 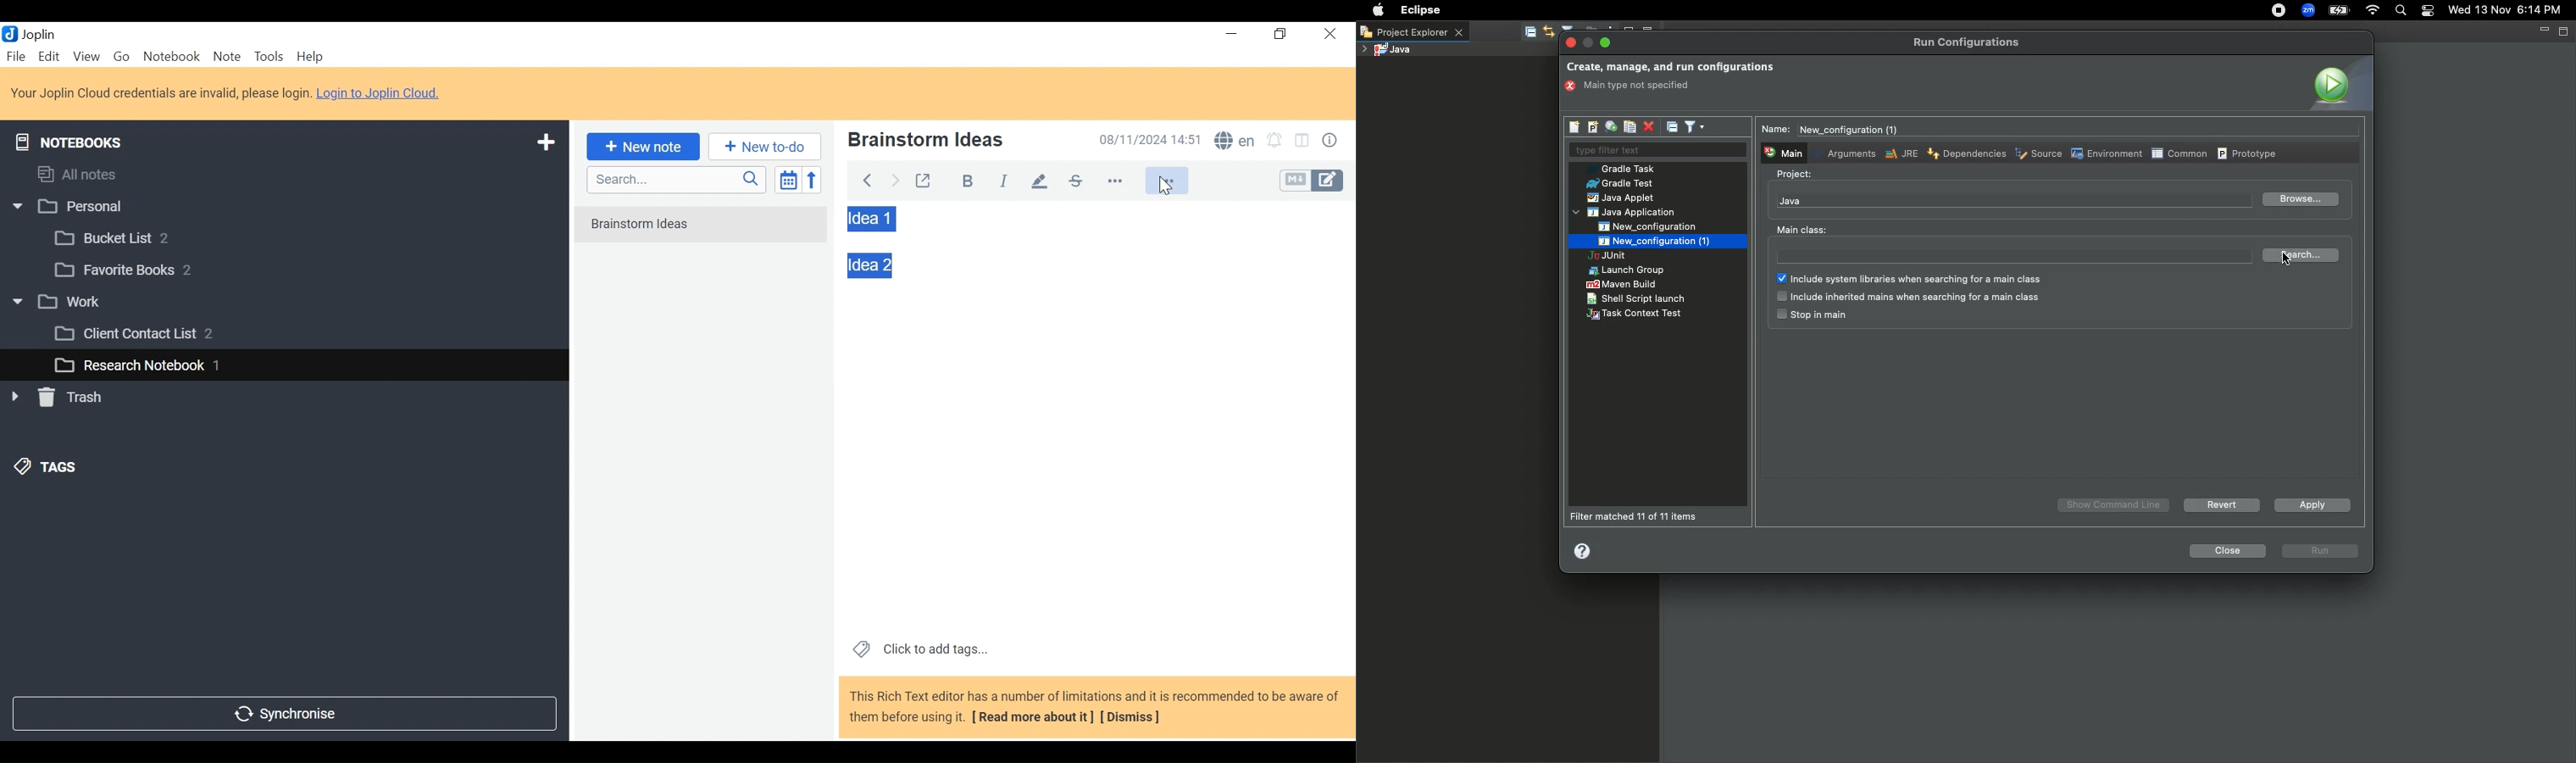 I want to click on Maximize, so click(x=2565, y=31).